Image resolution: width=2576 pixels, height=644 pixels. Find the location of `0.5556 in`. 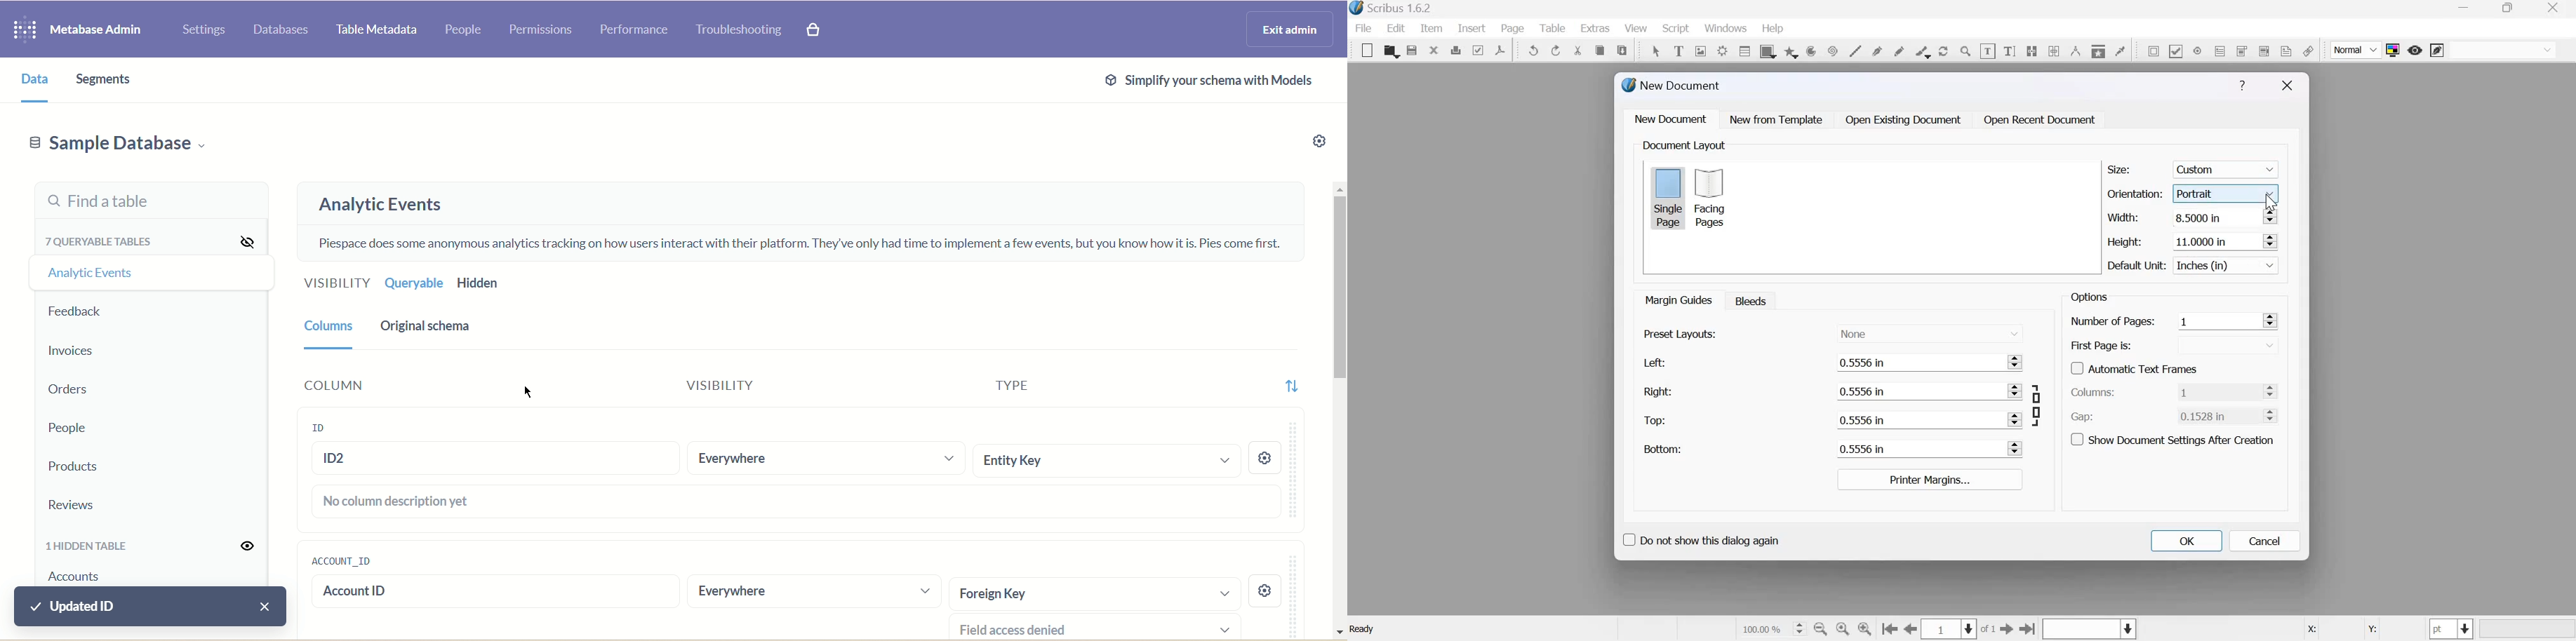

0.5556 in is located at coordinates (1916, 419).